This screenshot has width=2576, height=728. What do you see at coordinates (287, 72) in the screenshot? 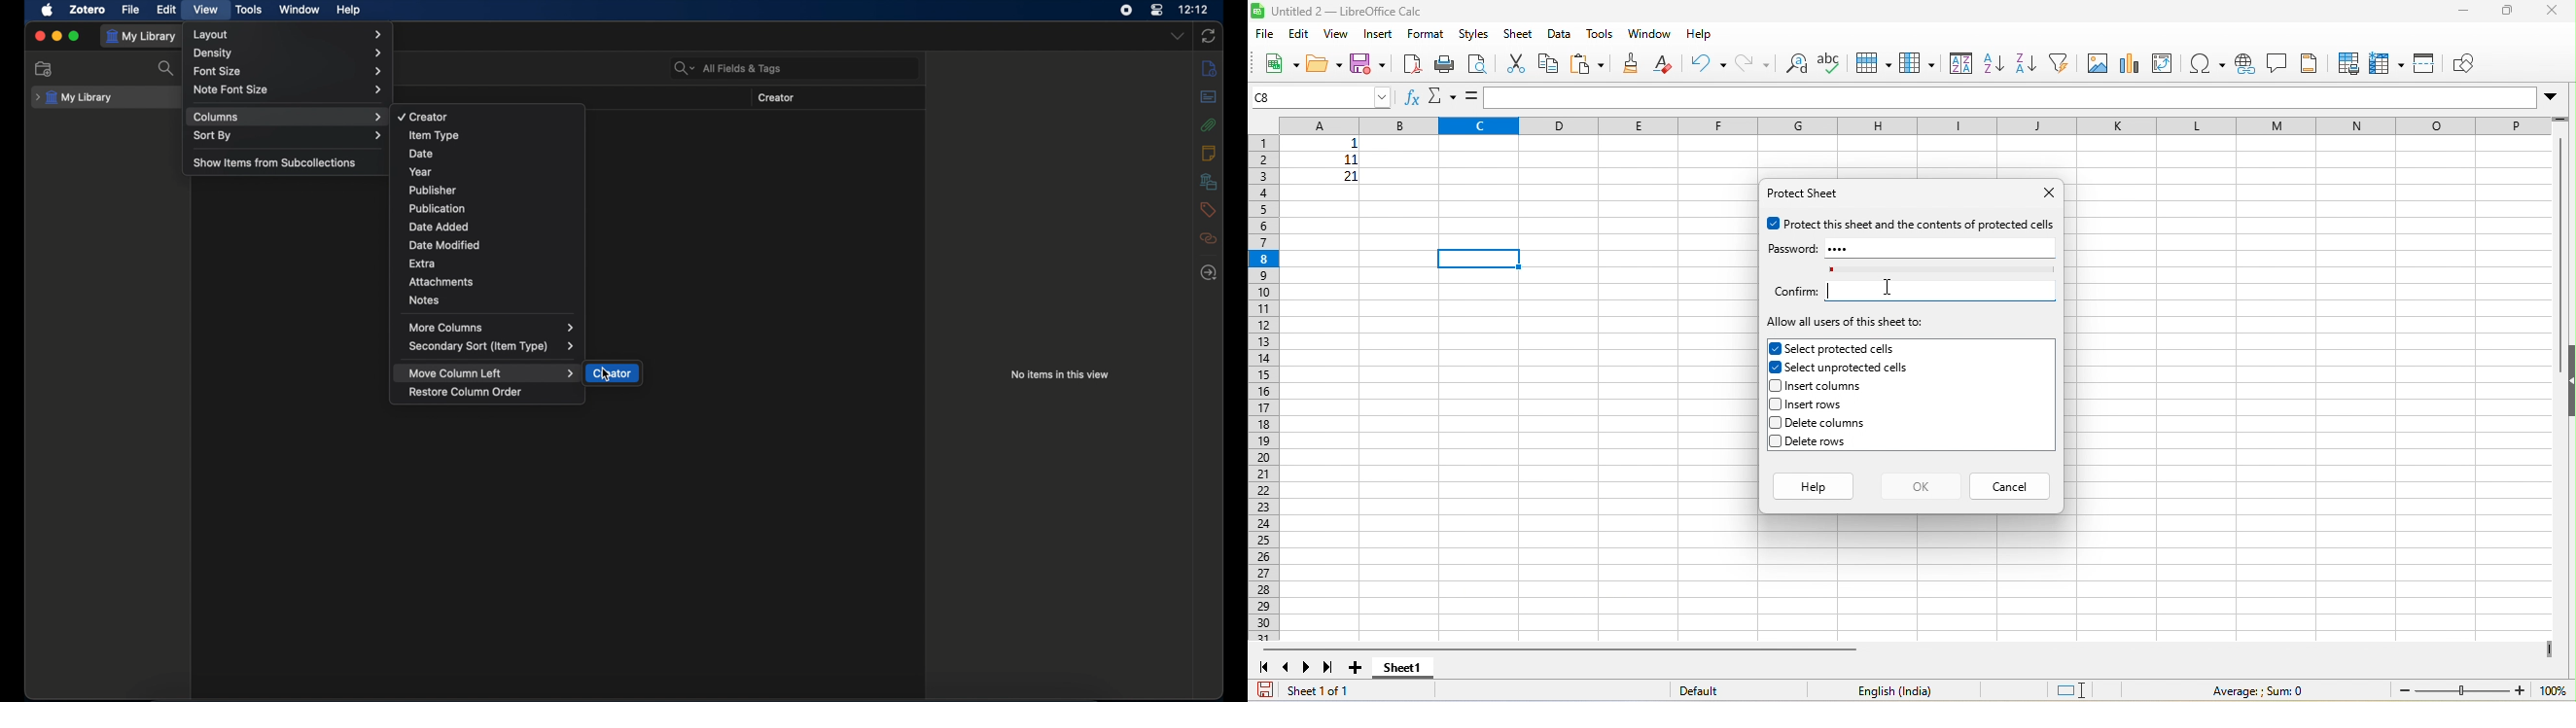
I see `font size` at bounding box center [287, 72].